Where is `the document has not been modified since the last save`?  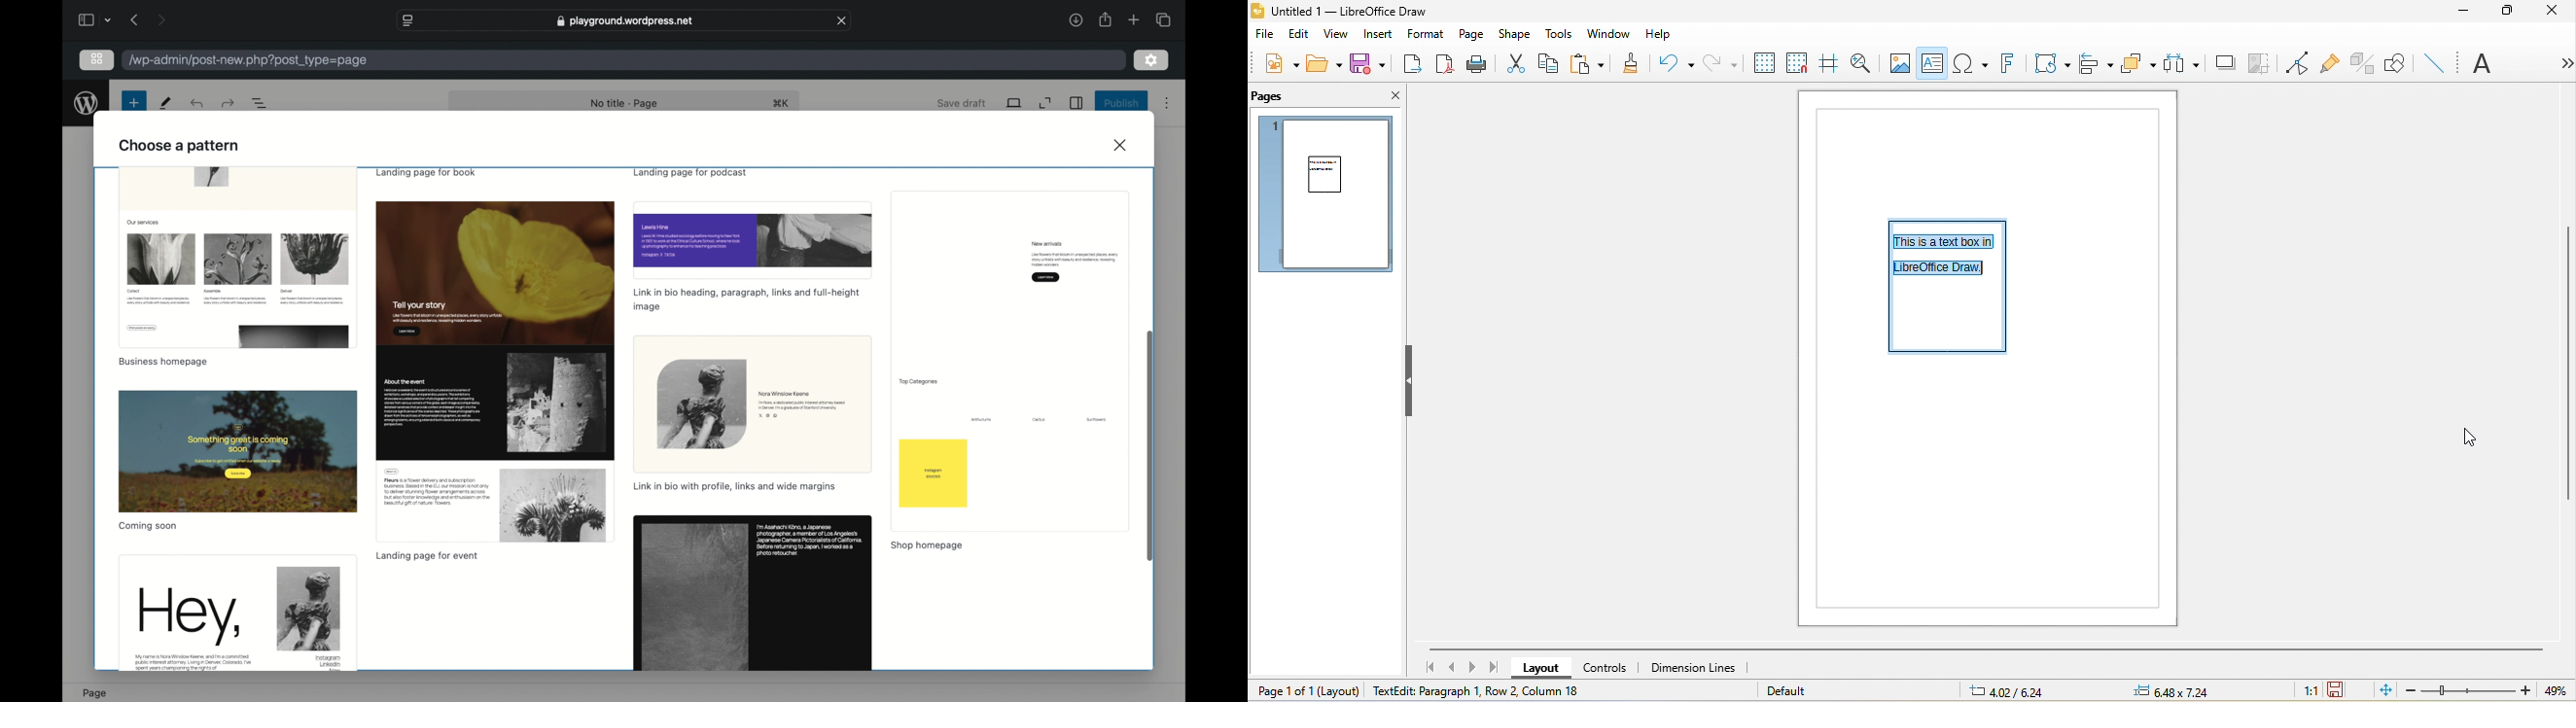
the document has not been modified since the last save is located at coordinates (2342, 691).